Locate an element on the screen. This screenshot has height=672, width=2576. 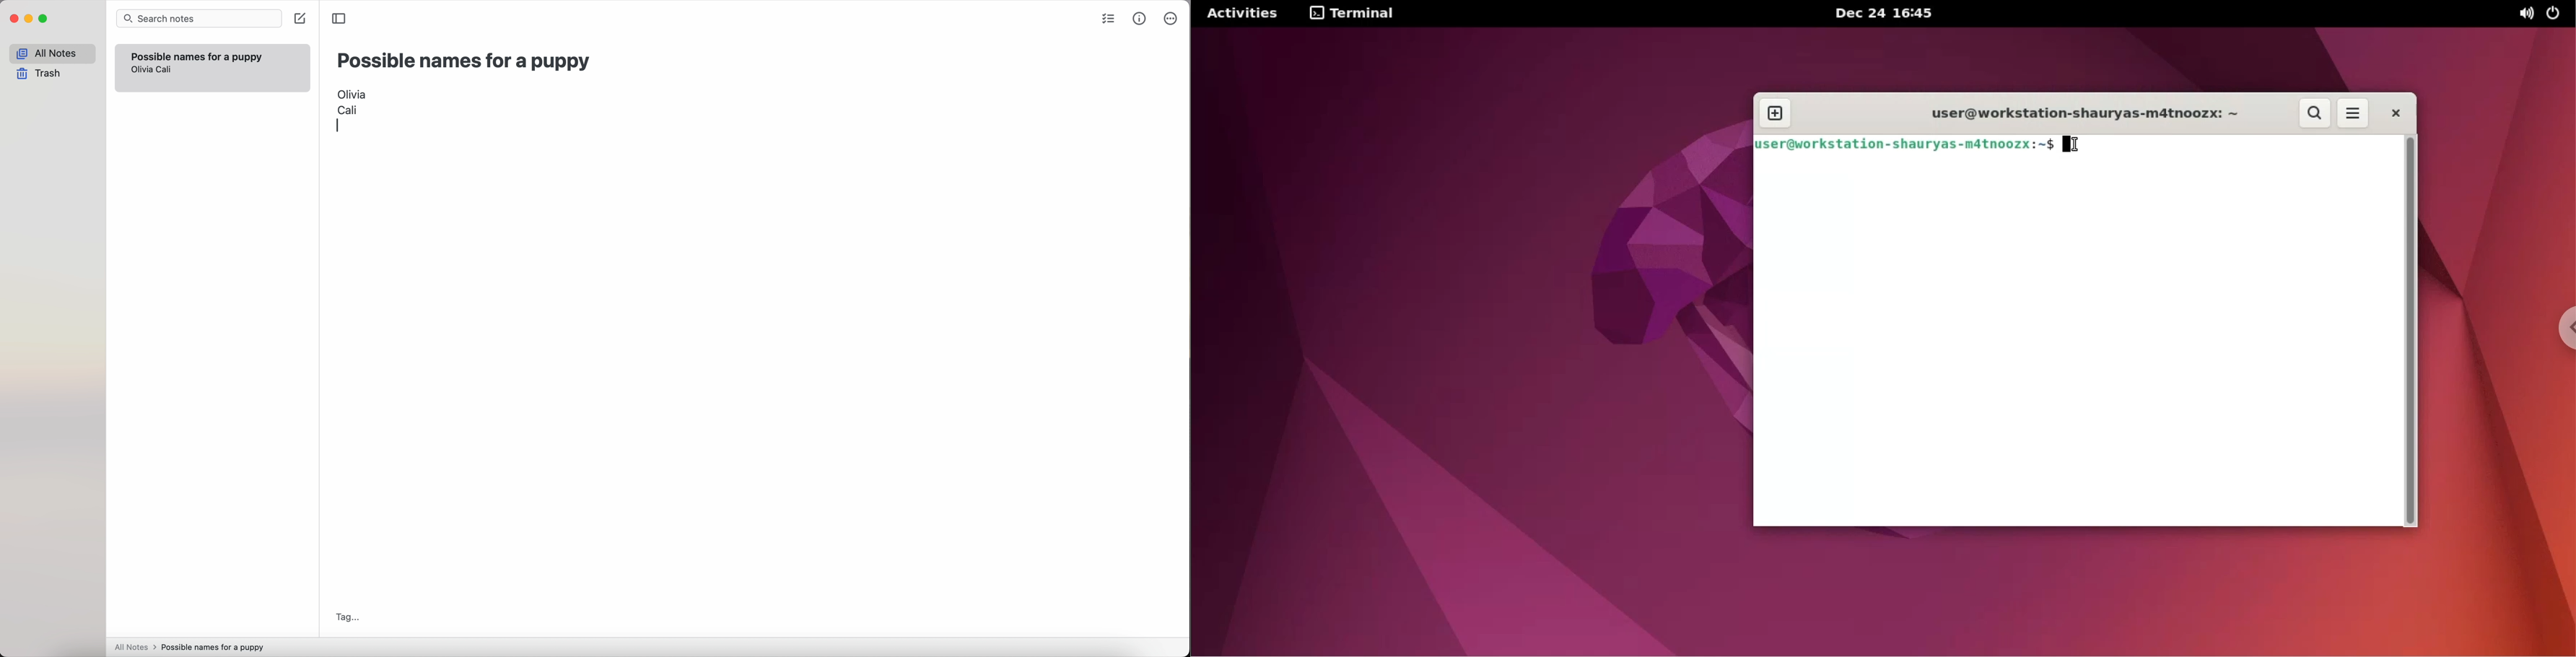
possible names for a puppy is located at coordinates (464, 61).